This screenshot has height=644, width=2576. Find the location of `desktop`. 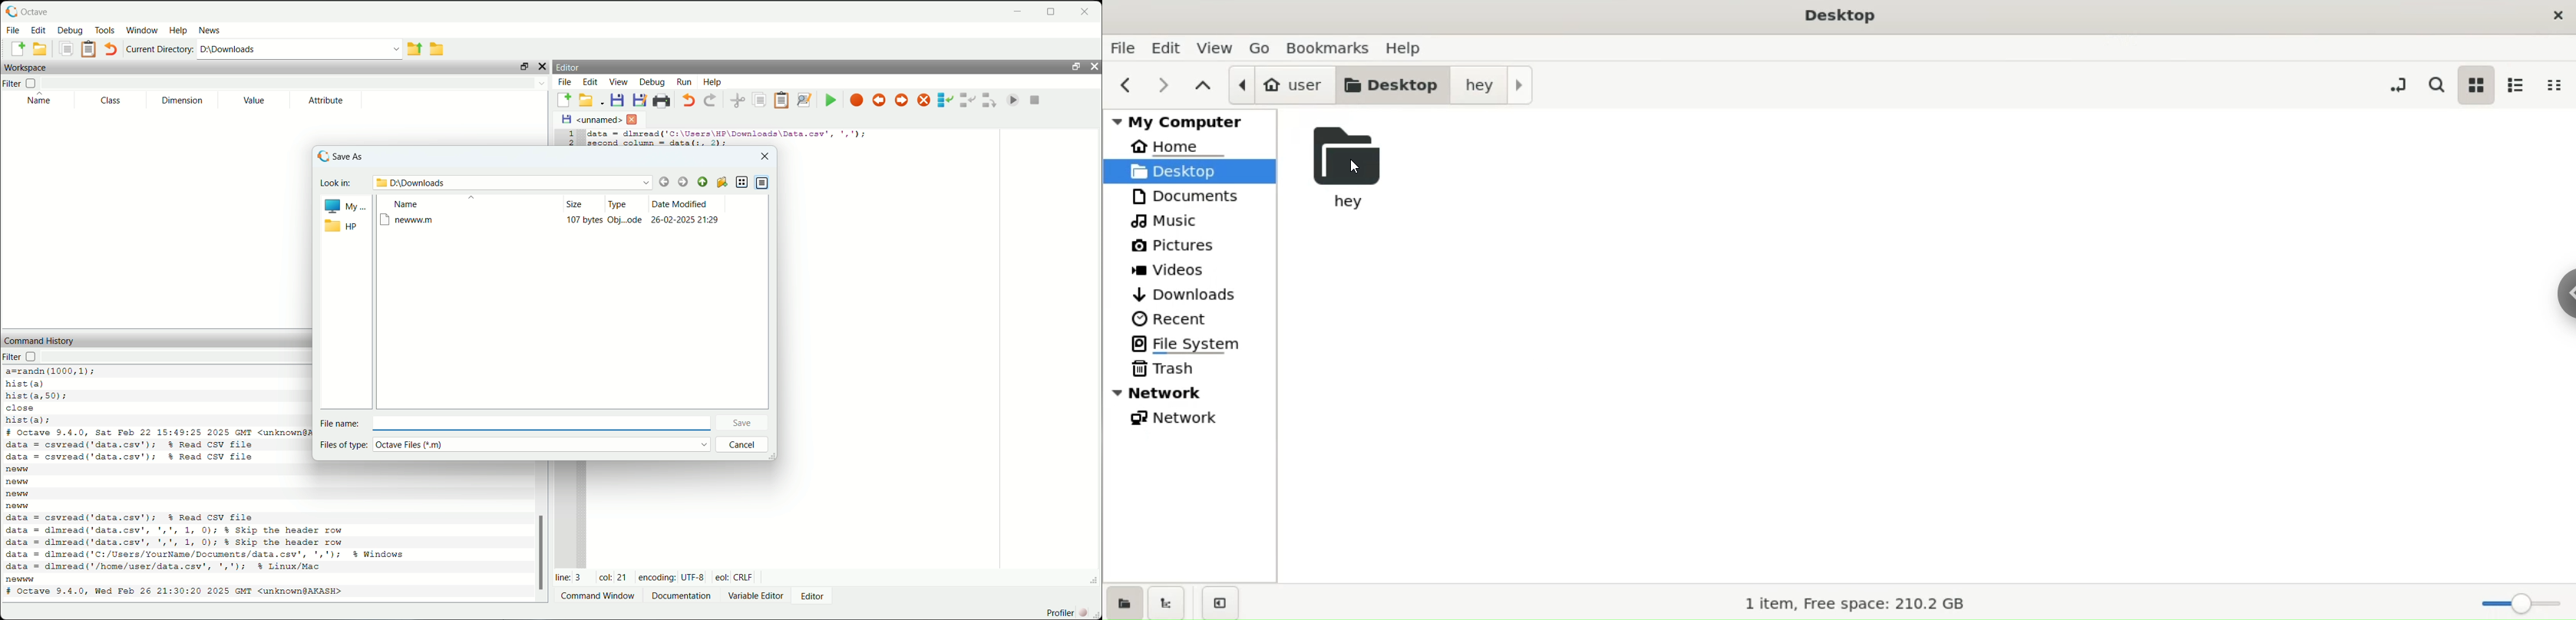

desktop is located at coordinates (1395, 84).